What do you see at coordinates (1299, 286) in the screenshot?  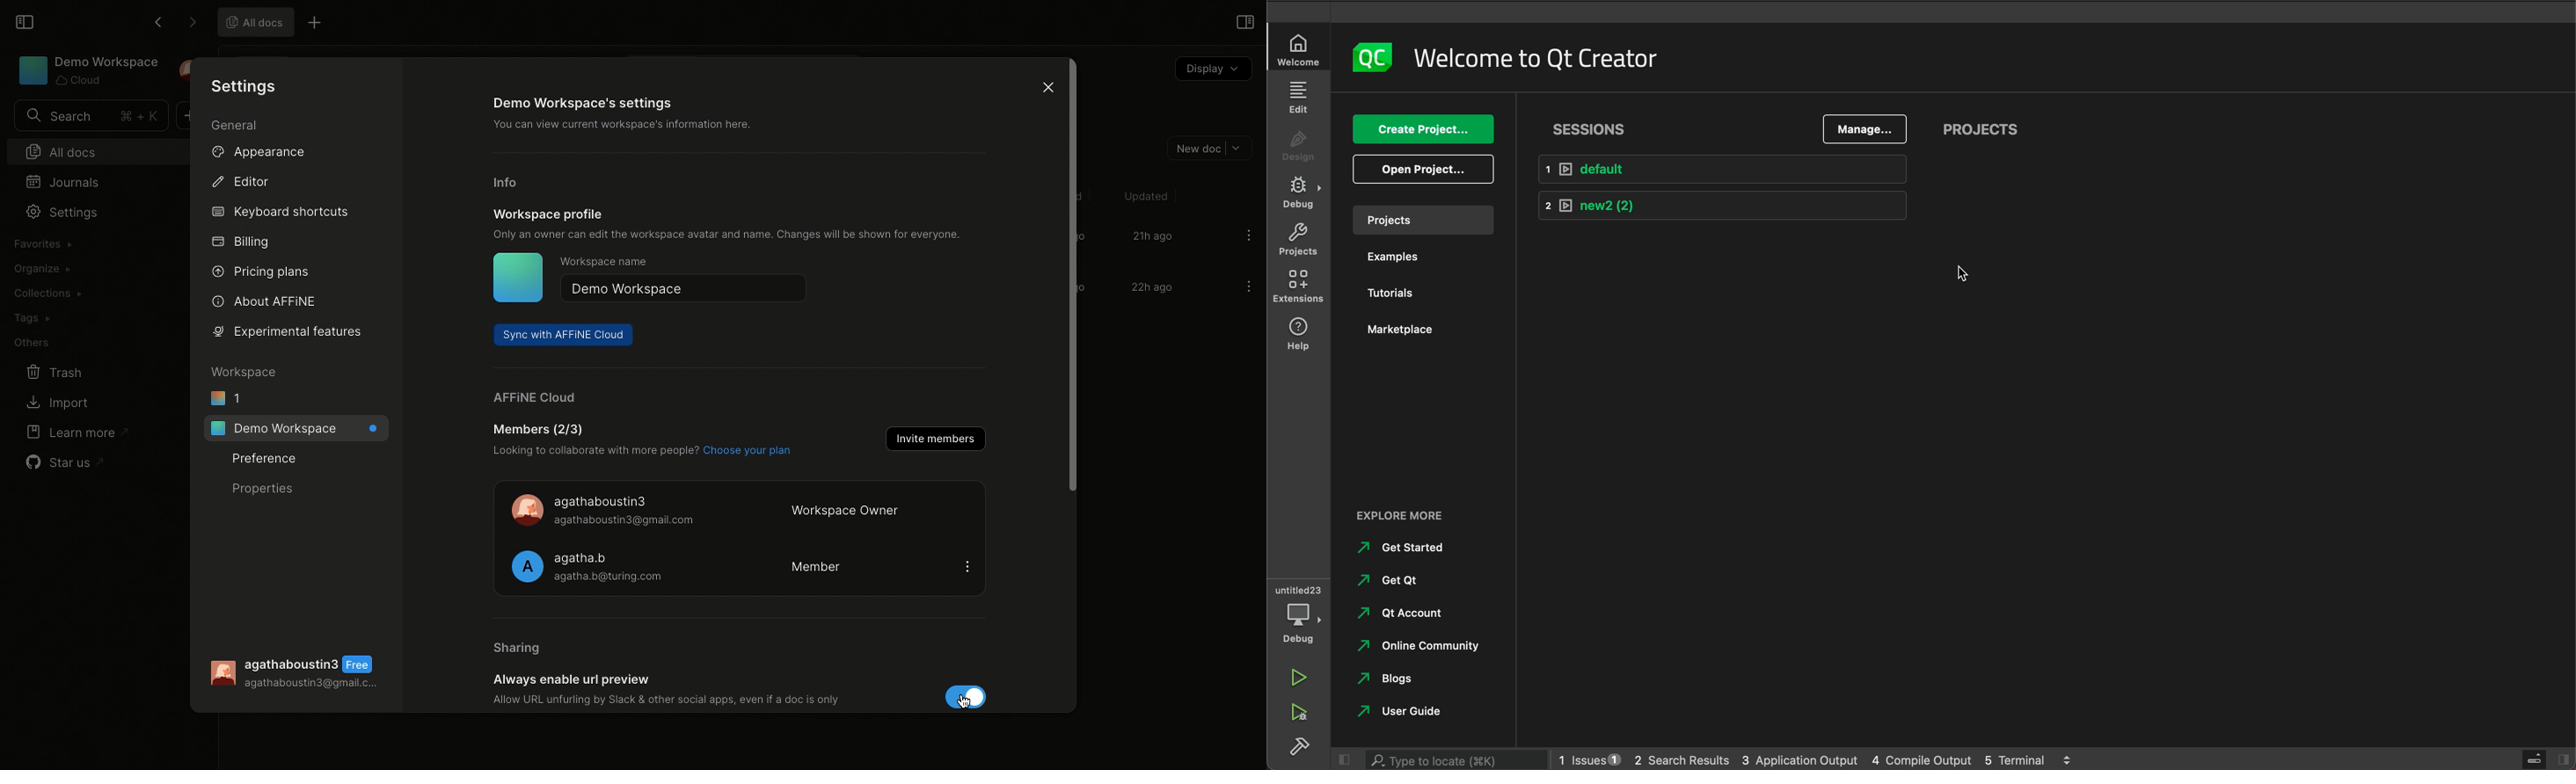 I see `extensions` at bounding box center [1299, 286].